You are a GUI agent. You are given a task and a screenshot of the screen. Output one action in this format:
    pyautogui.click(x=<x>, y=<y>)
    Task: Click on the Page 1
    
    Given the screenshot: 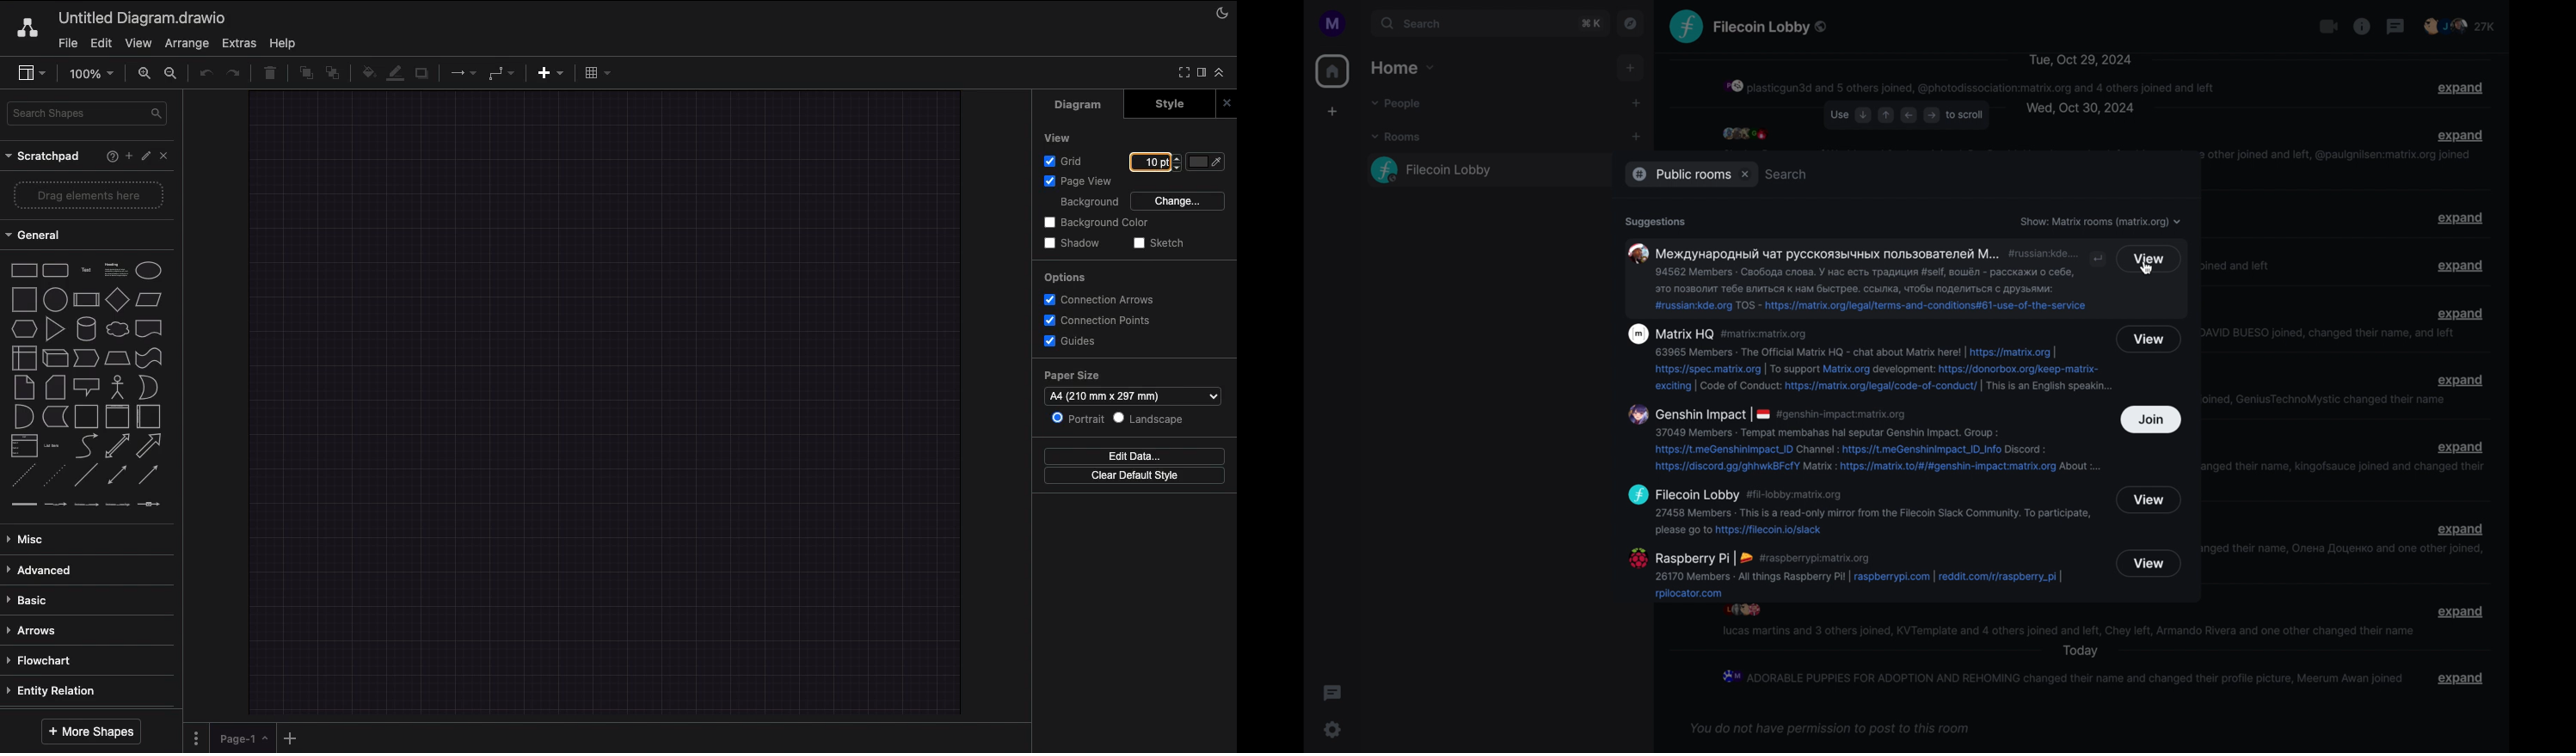 What is the action you would take?
    pyautogui.click(x=237, y=737)
    